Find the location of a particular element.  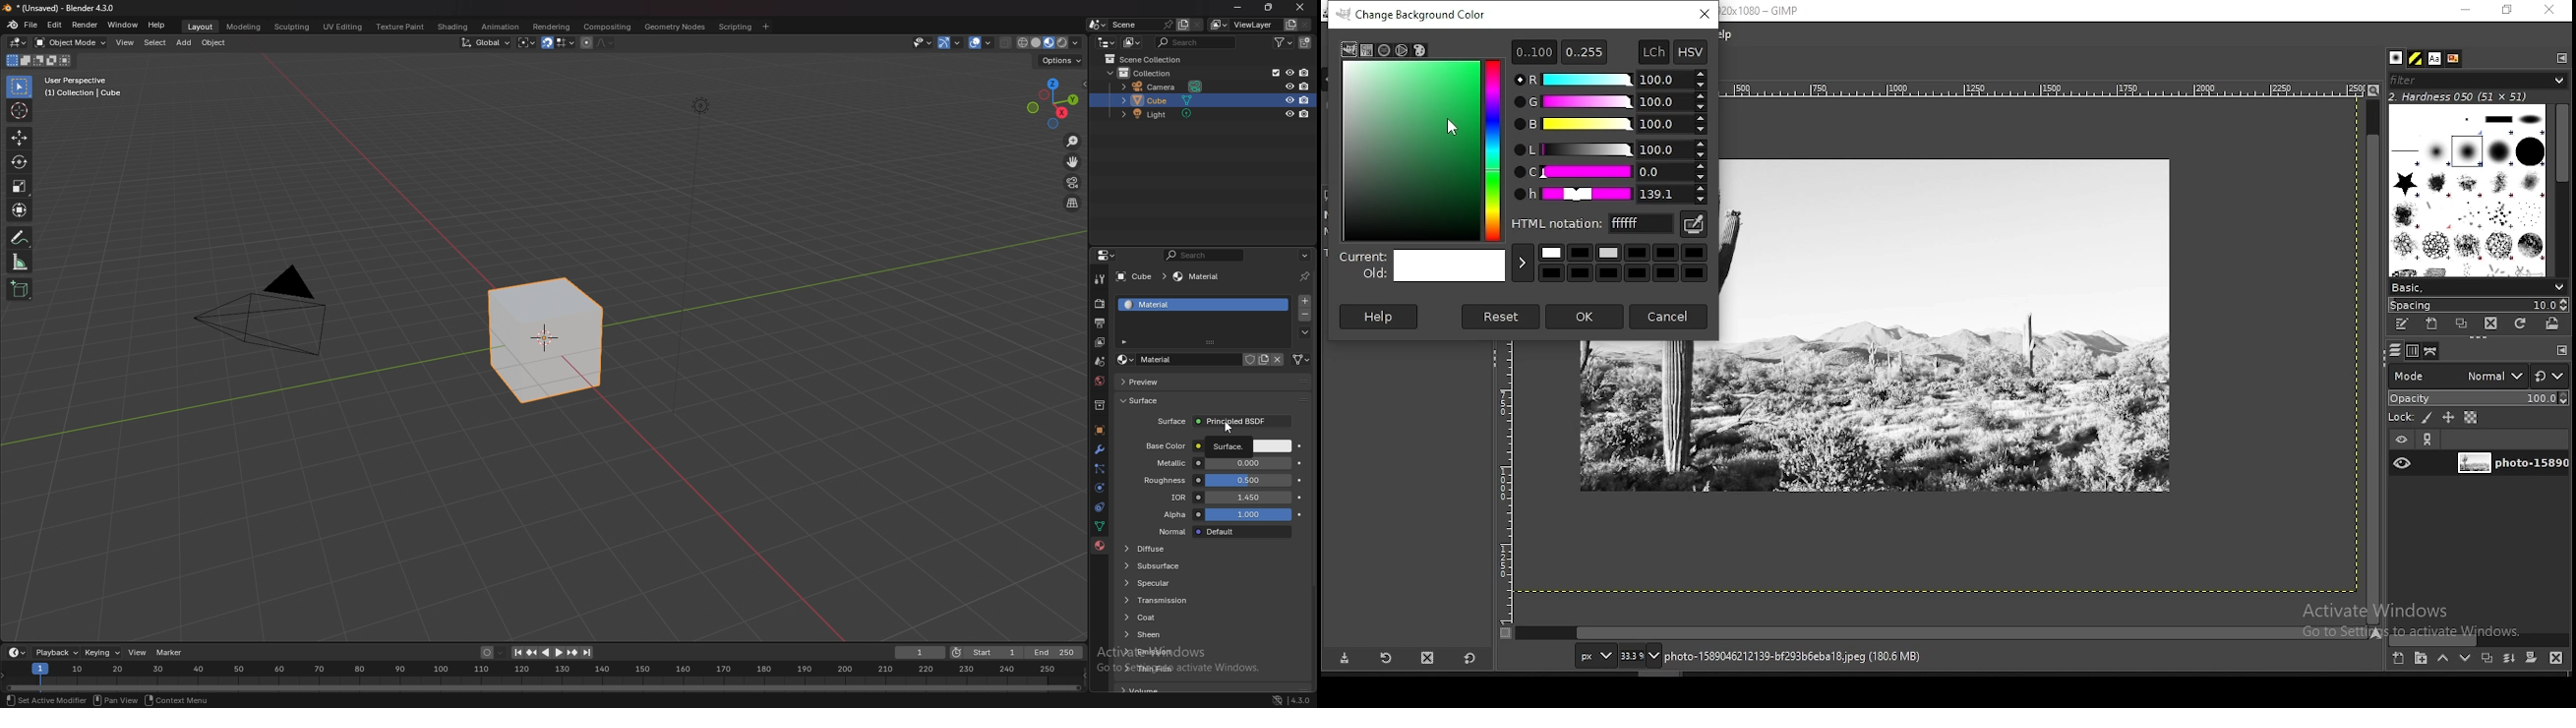

reset to defaults is located at coordinates (1468, 658).